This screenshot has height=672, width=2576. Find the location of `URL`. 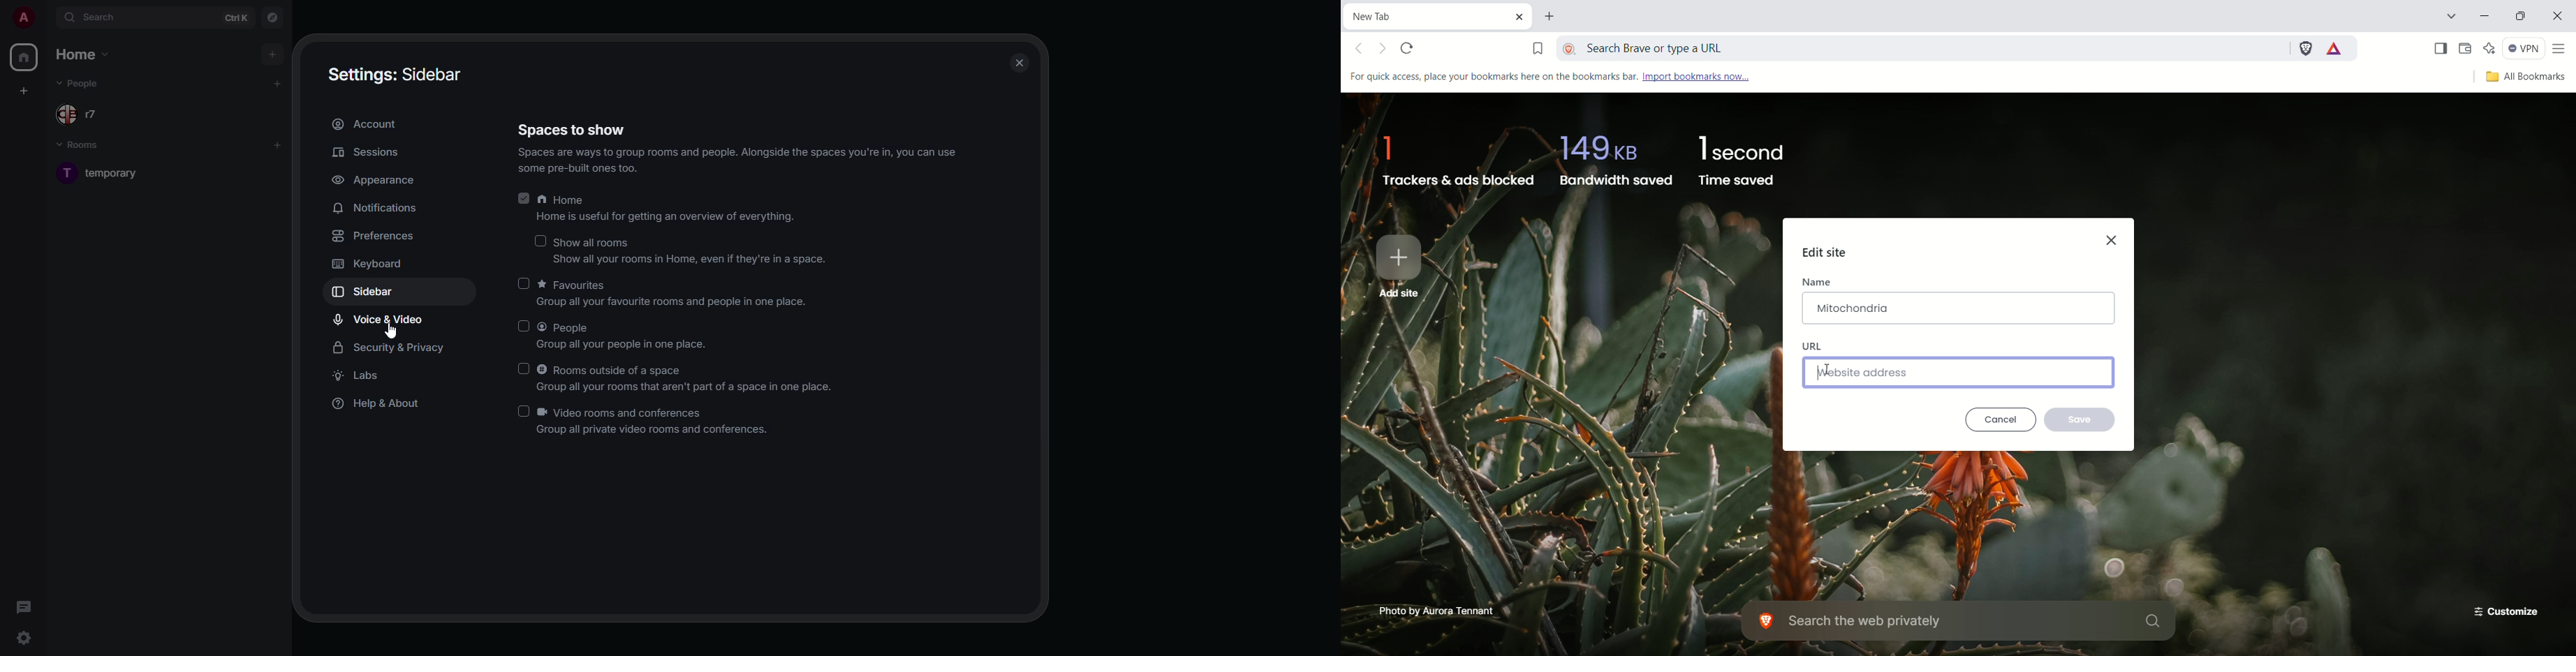

URL is located at coordinates (1812, 346).